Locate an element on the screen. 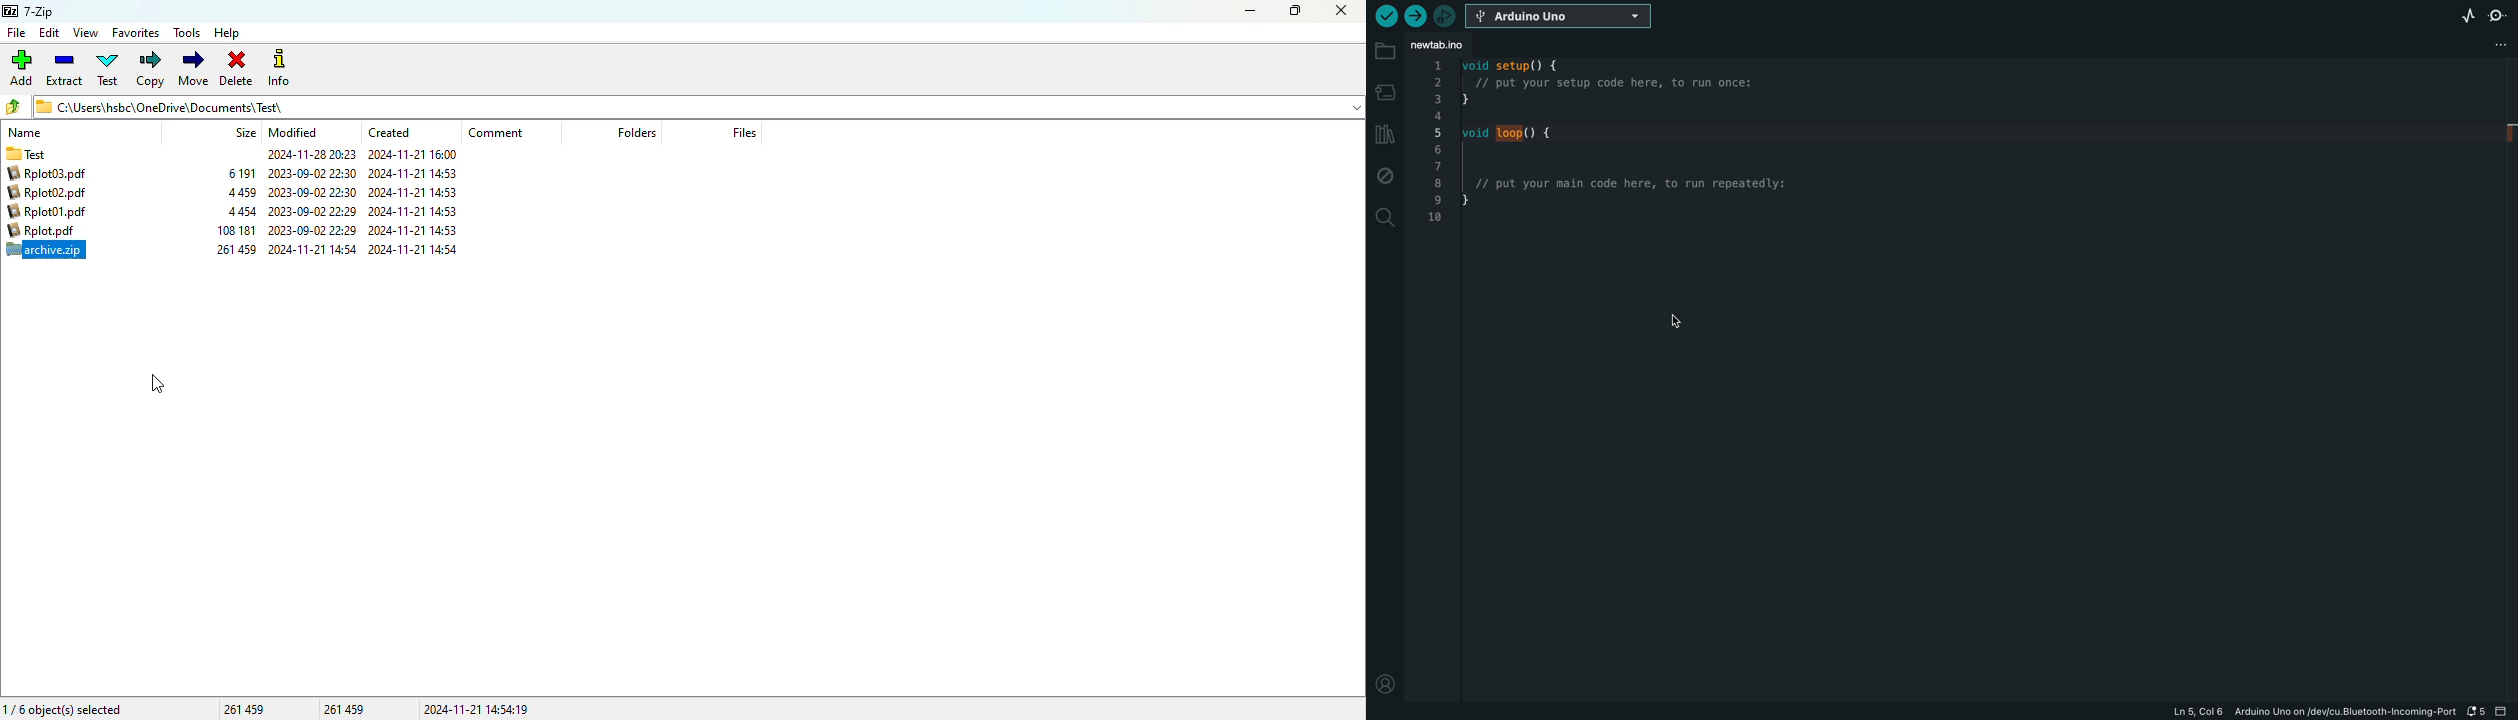 Image resolution: width=2520 pixels, height=728 pixels. comment is located at coordinates (496, 133).